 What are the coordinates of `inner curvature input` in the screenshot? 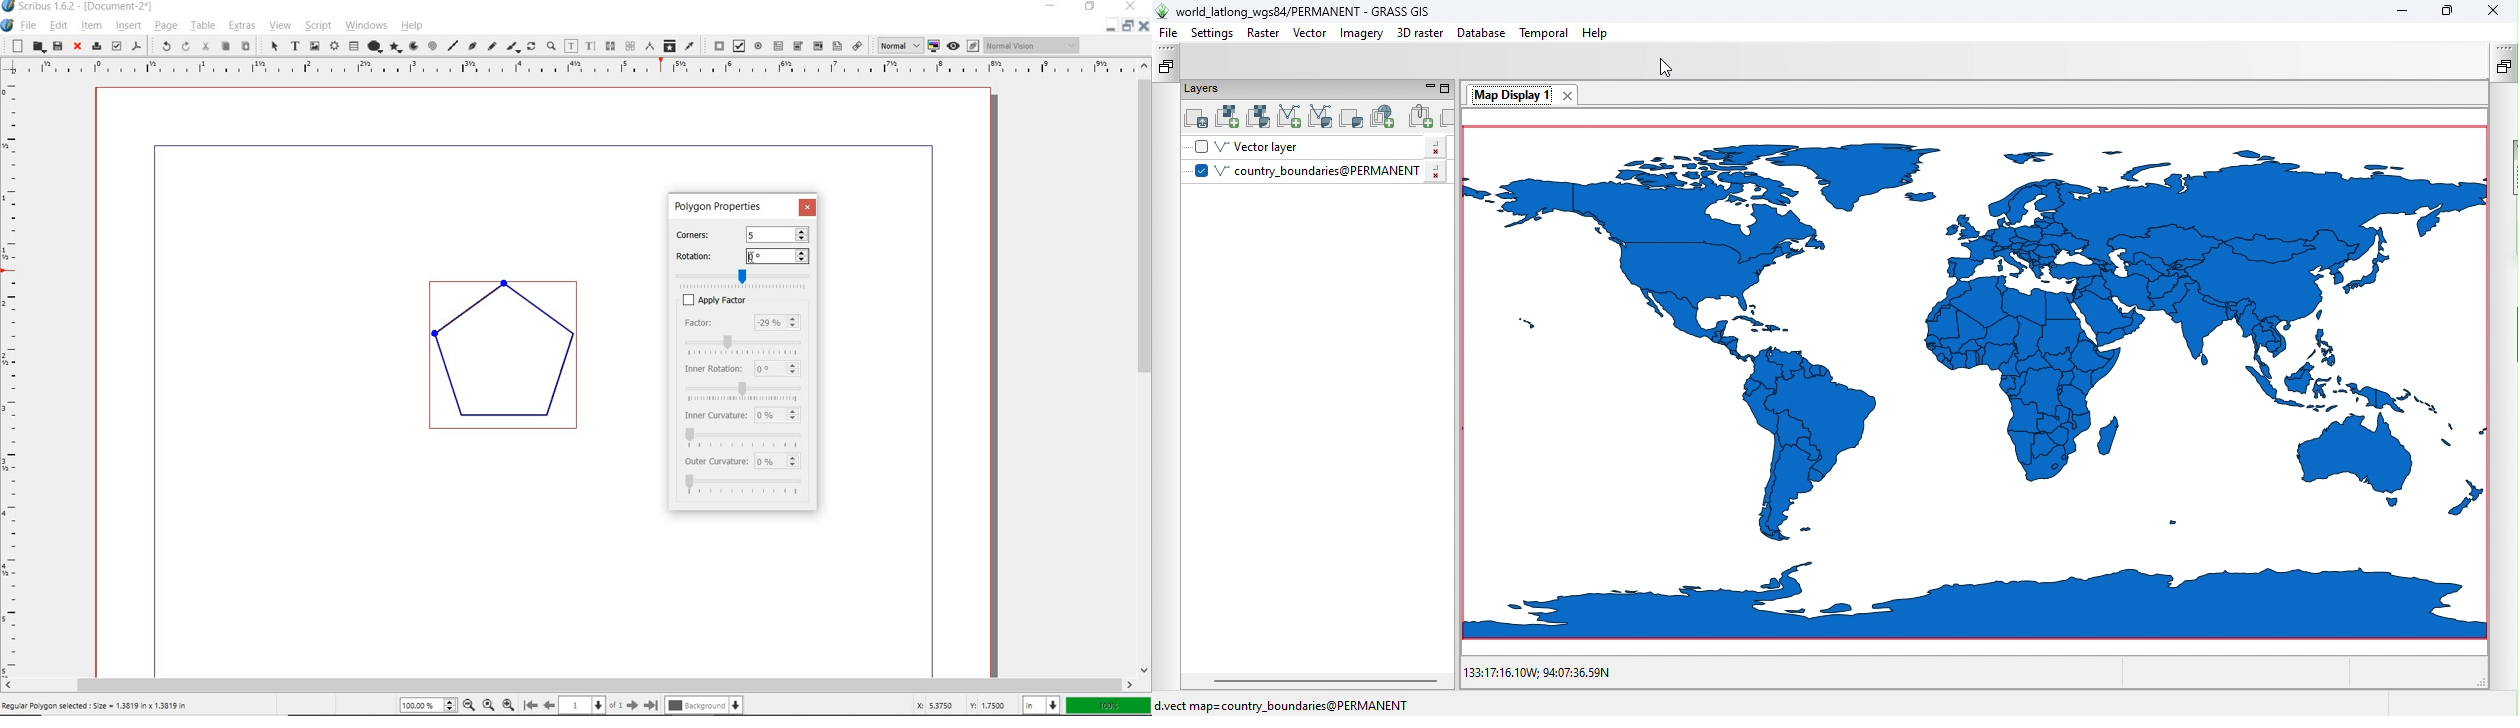 It's located at (778, 414).